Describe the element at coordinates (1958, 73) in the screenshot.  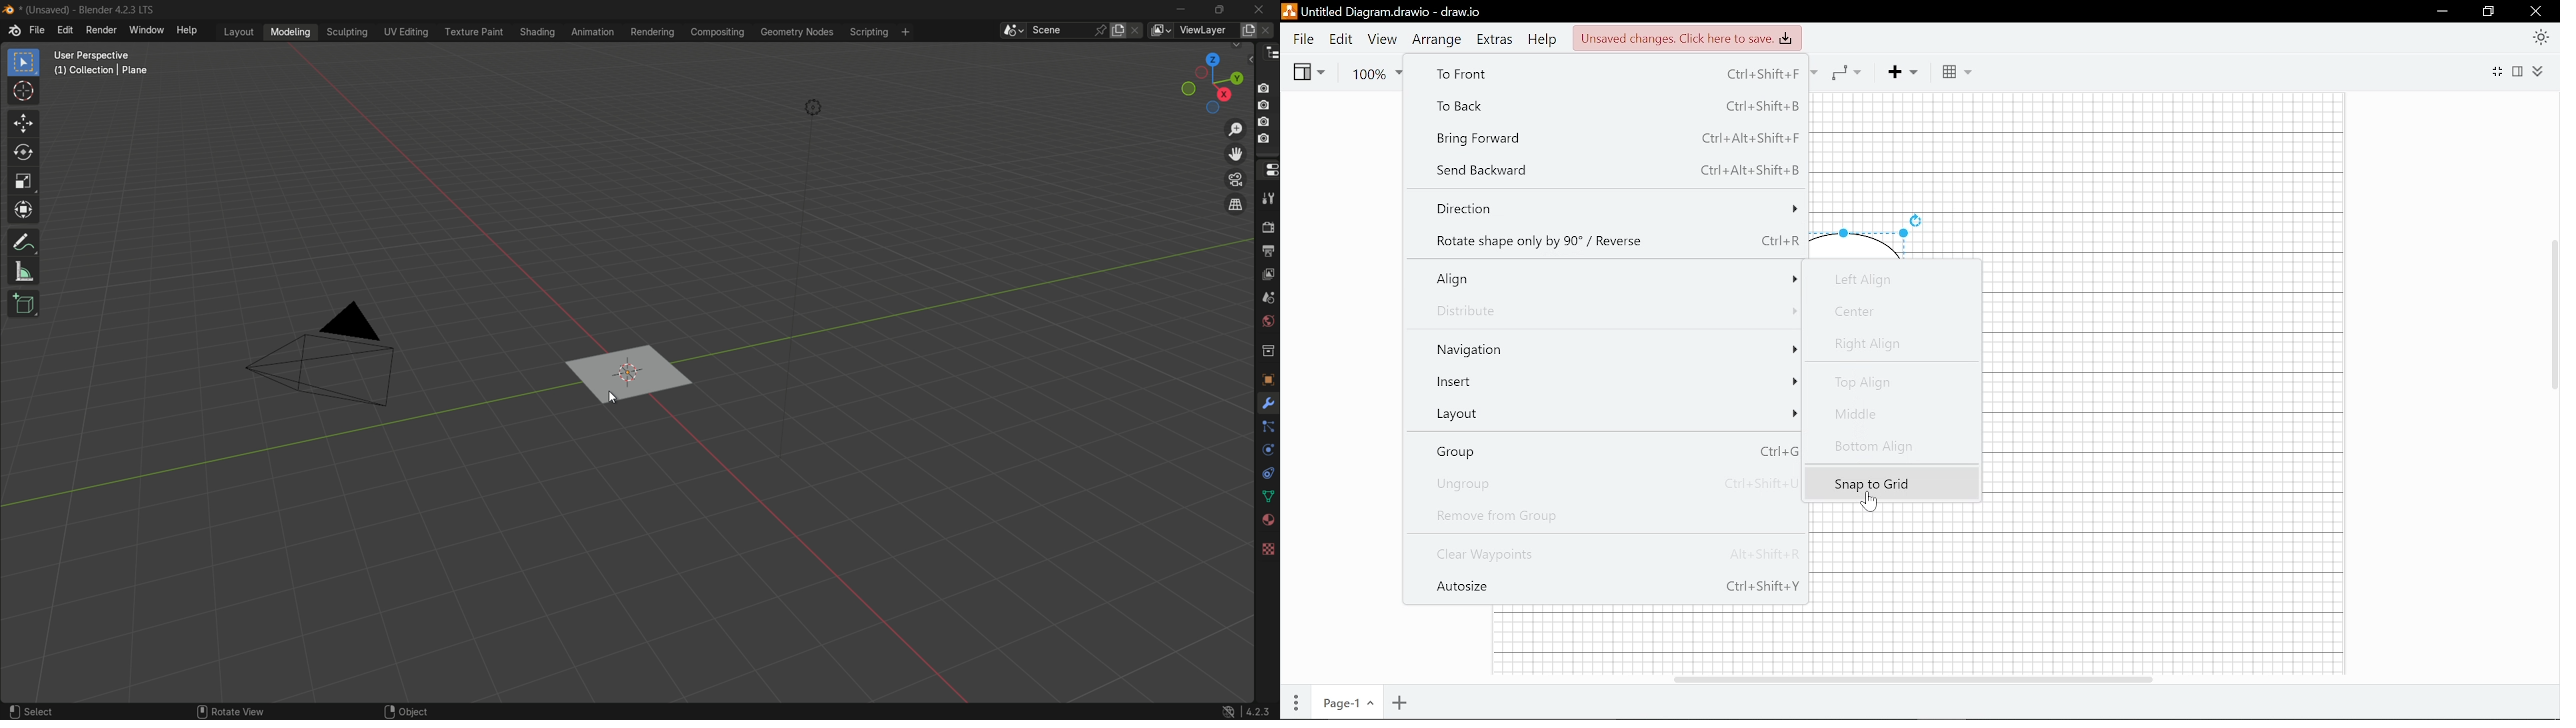
I see `Table` at that location.